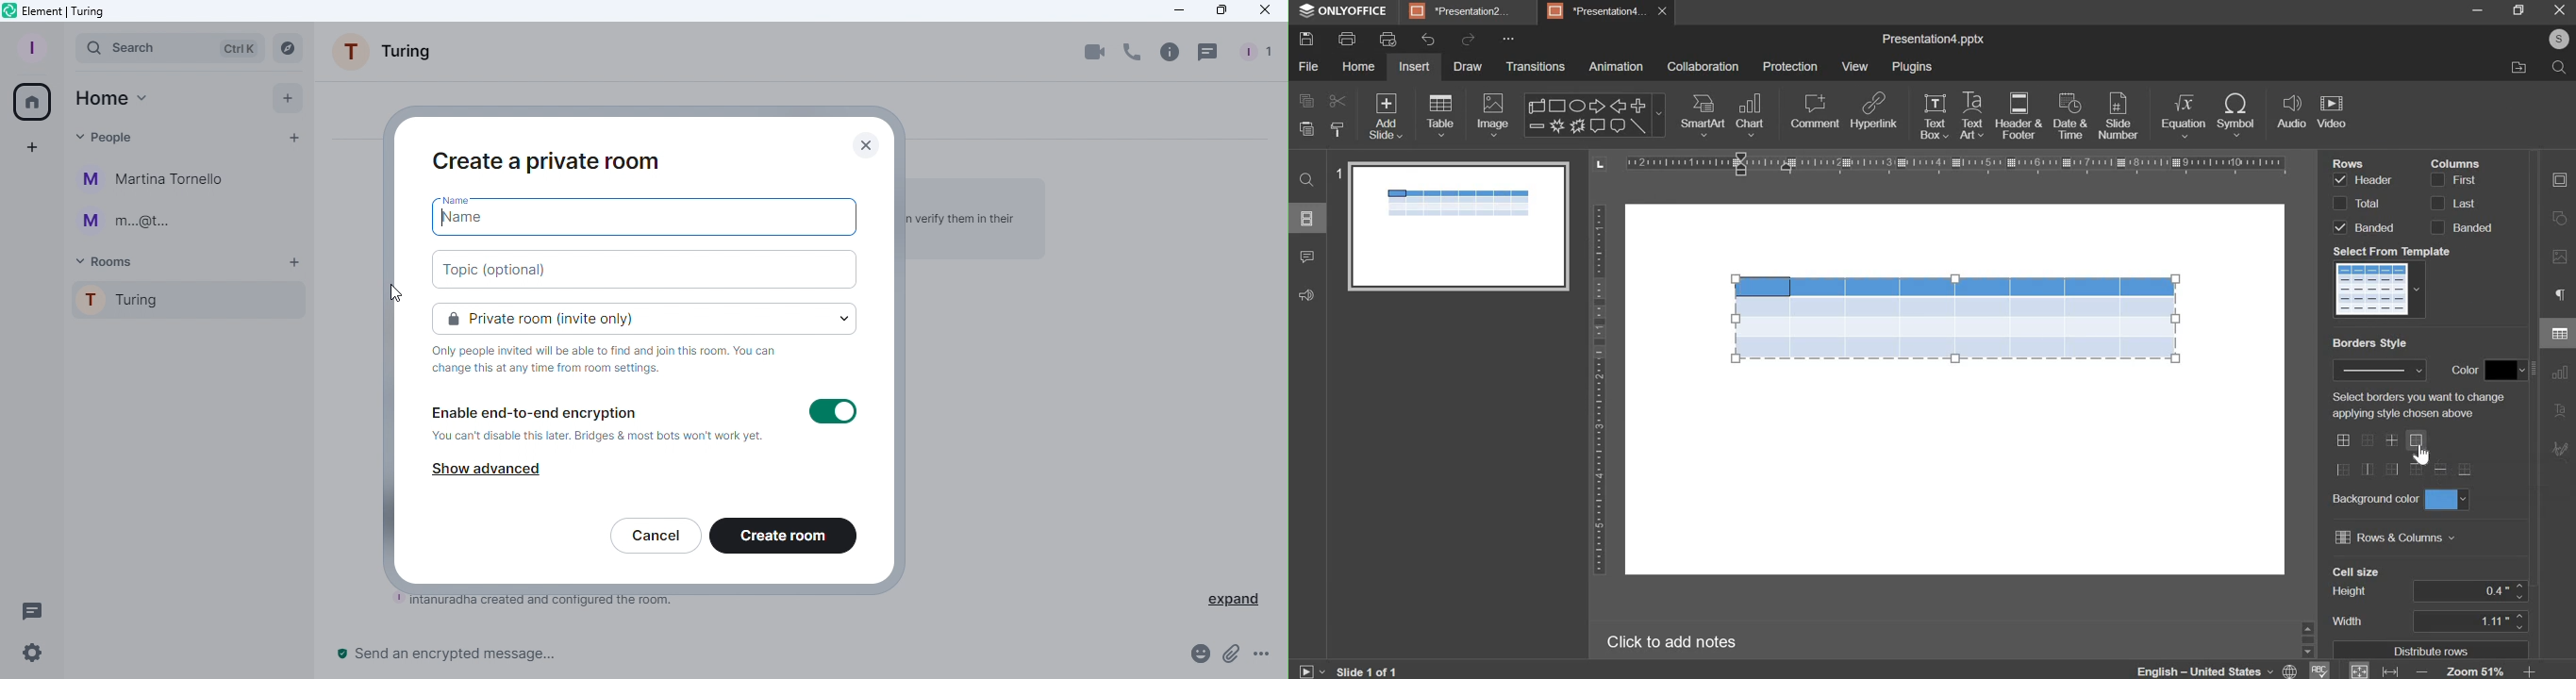 This screenshot has height=700, width=2576. I want to click on Turing, so click(182, 304).